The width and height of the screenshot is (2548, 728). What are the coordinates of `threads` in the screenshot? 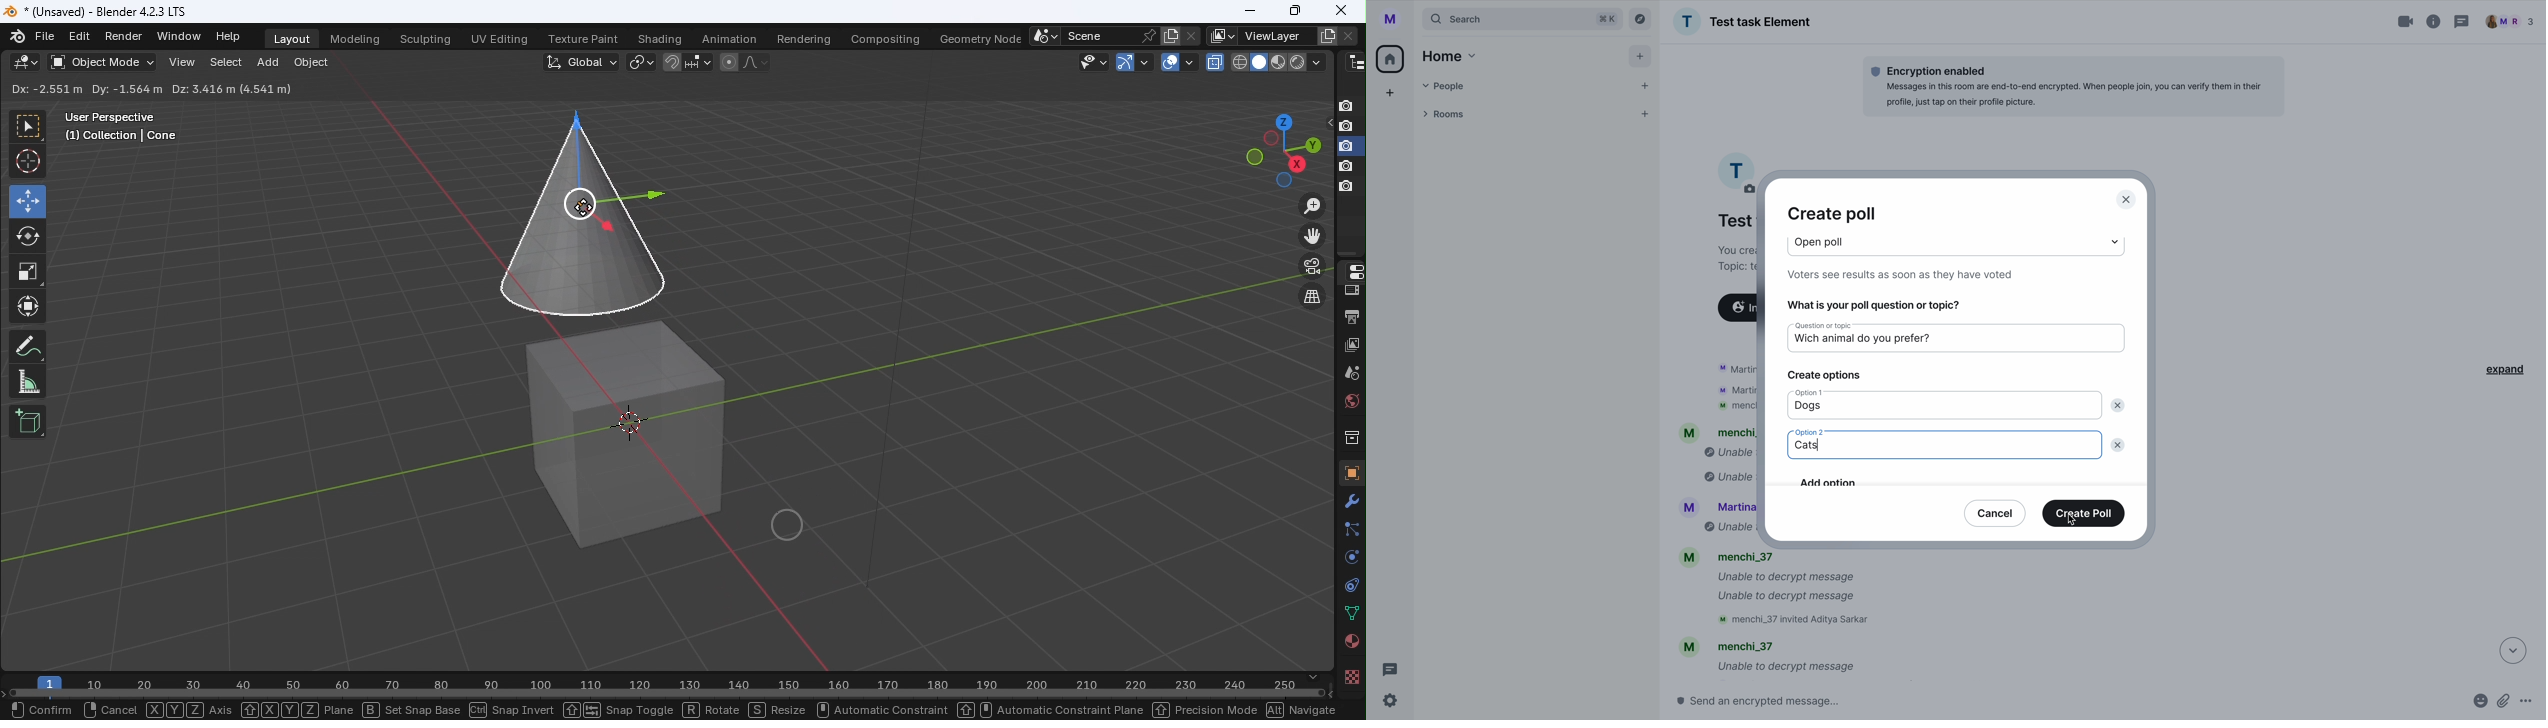 It's located at (1387, 670).